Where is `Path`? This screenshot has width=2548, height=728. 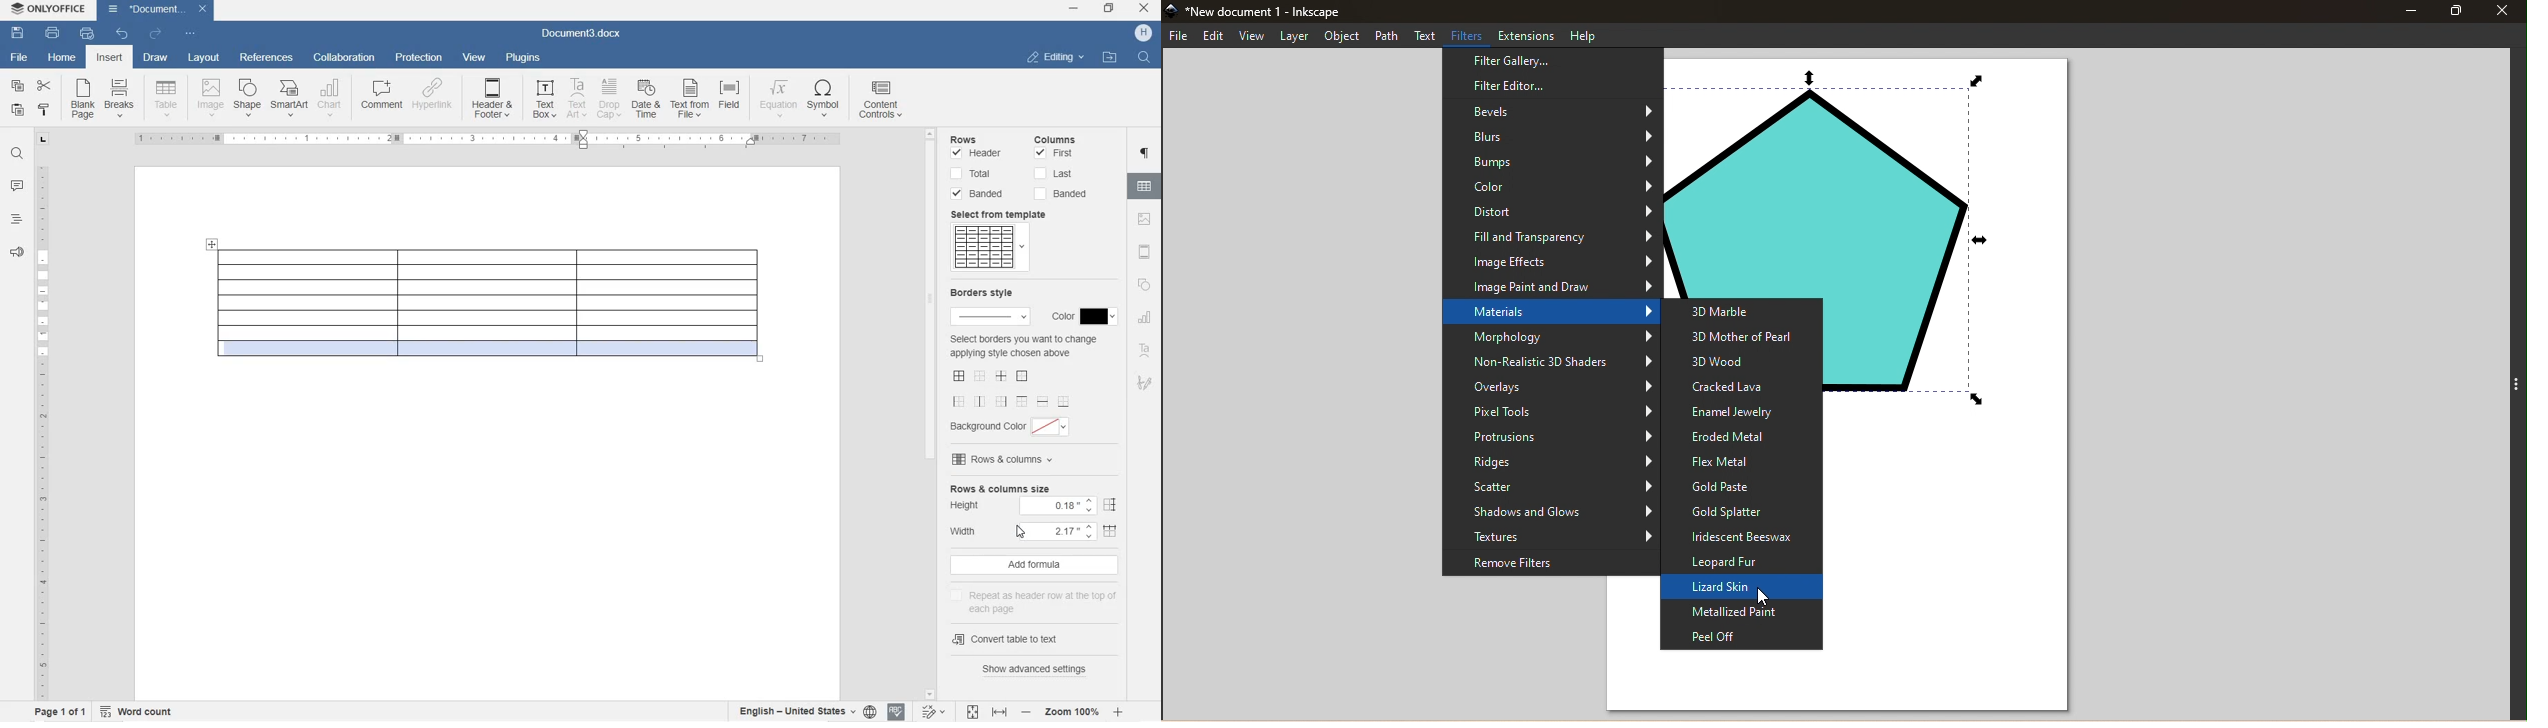
Path is located at coordinates (1388, 36).